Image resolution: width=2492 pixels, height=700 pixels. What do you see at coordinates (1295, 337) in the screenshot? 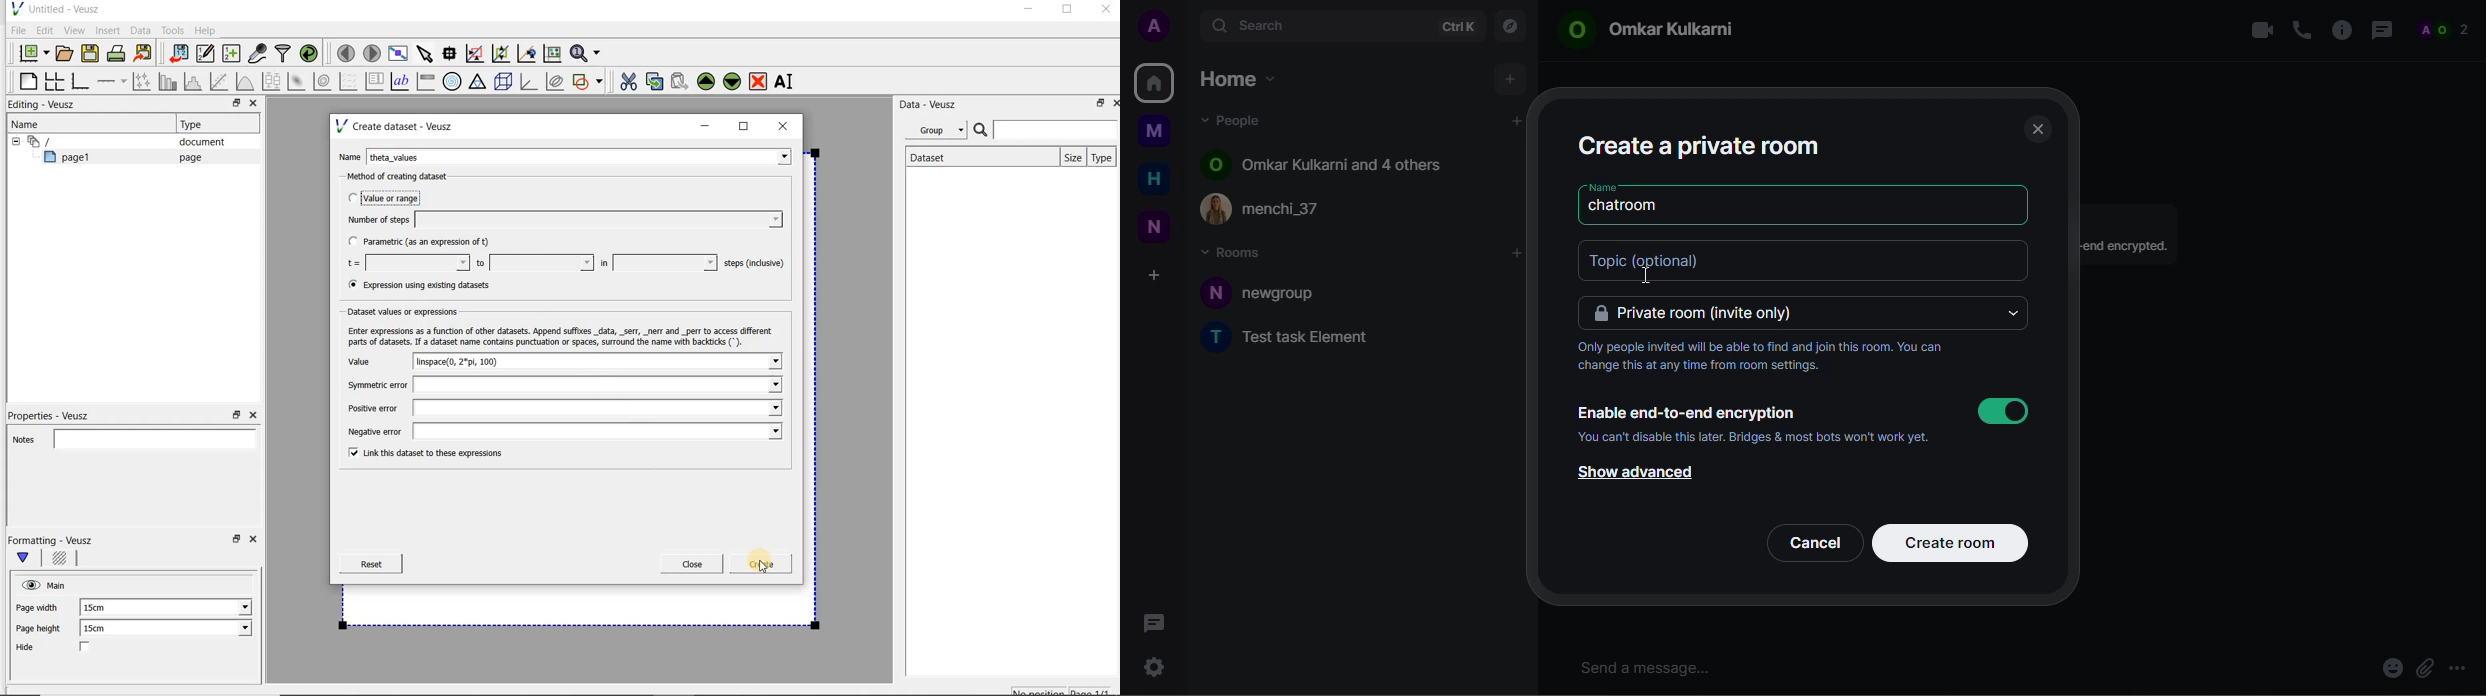
I see `T Test task Element` at bounding box center [1295, 337].